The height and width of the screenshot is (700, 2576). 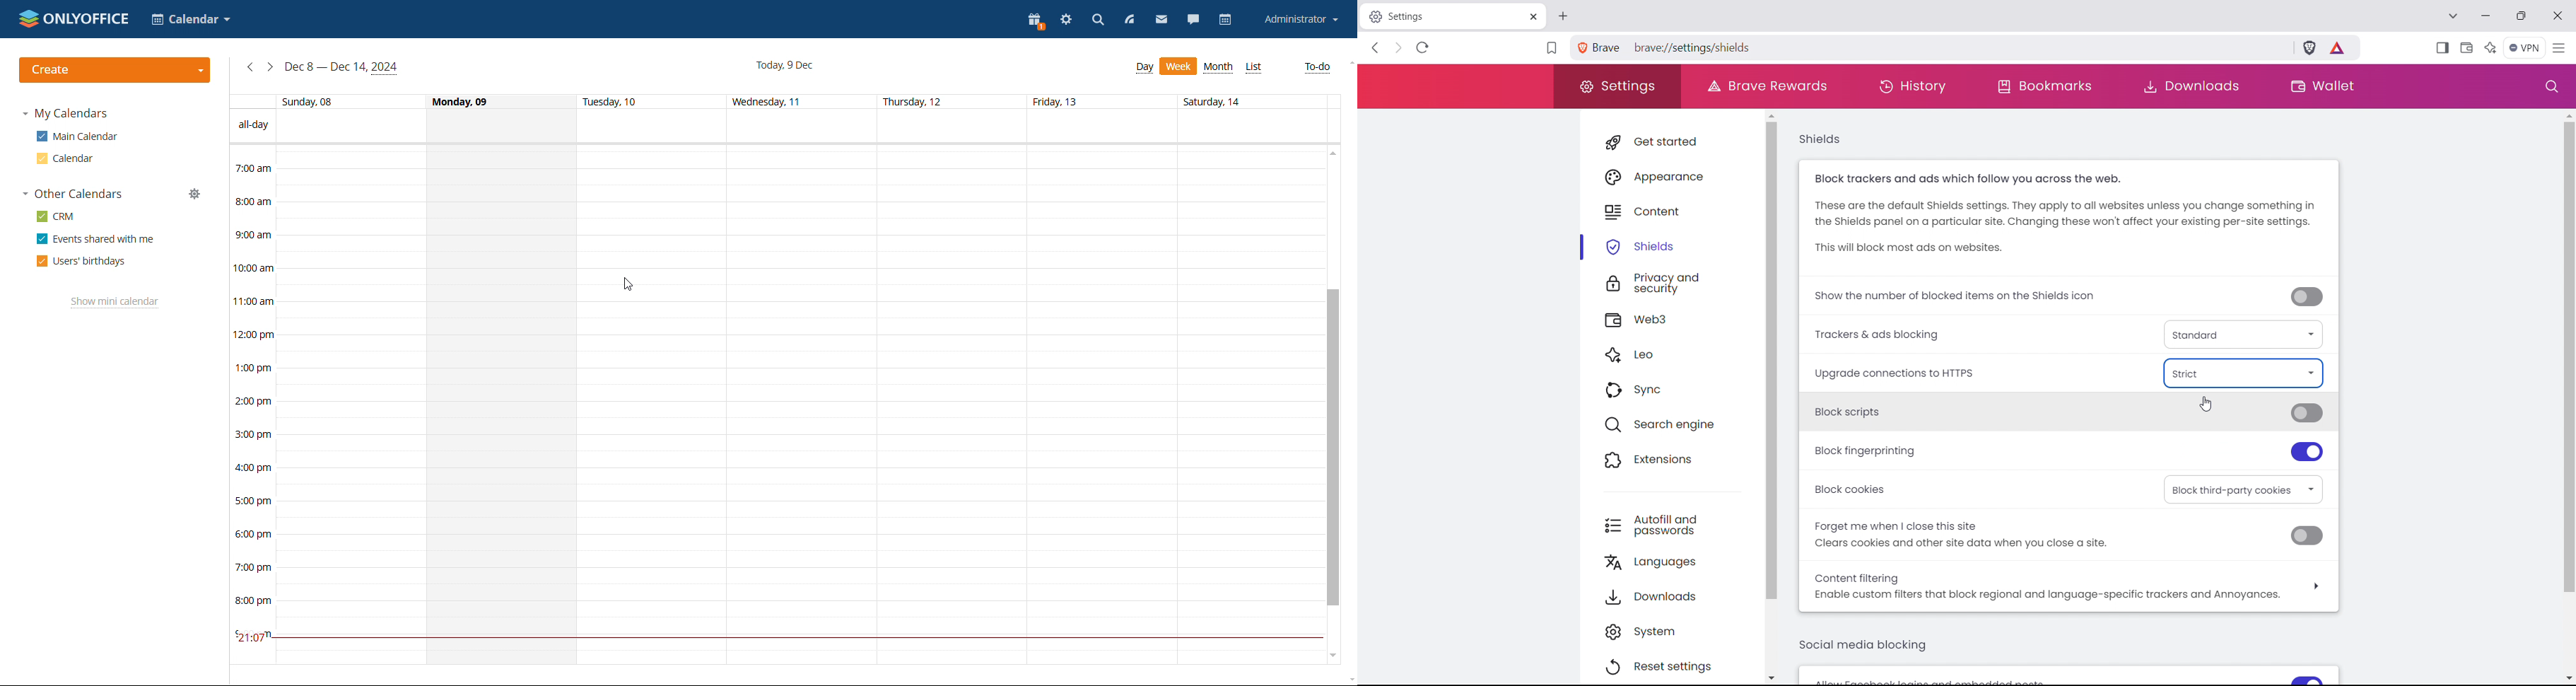 What do you see at coordinates (1677, 595) in the screenshot?
I see `downloads` at bounding box center [1677, 595].